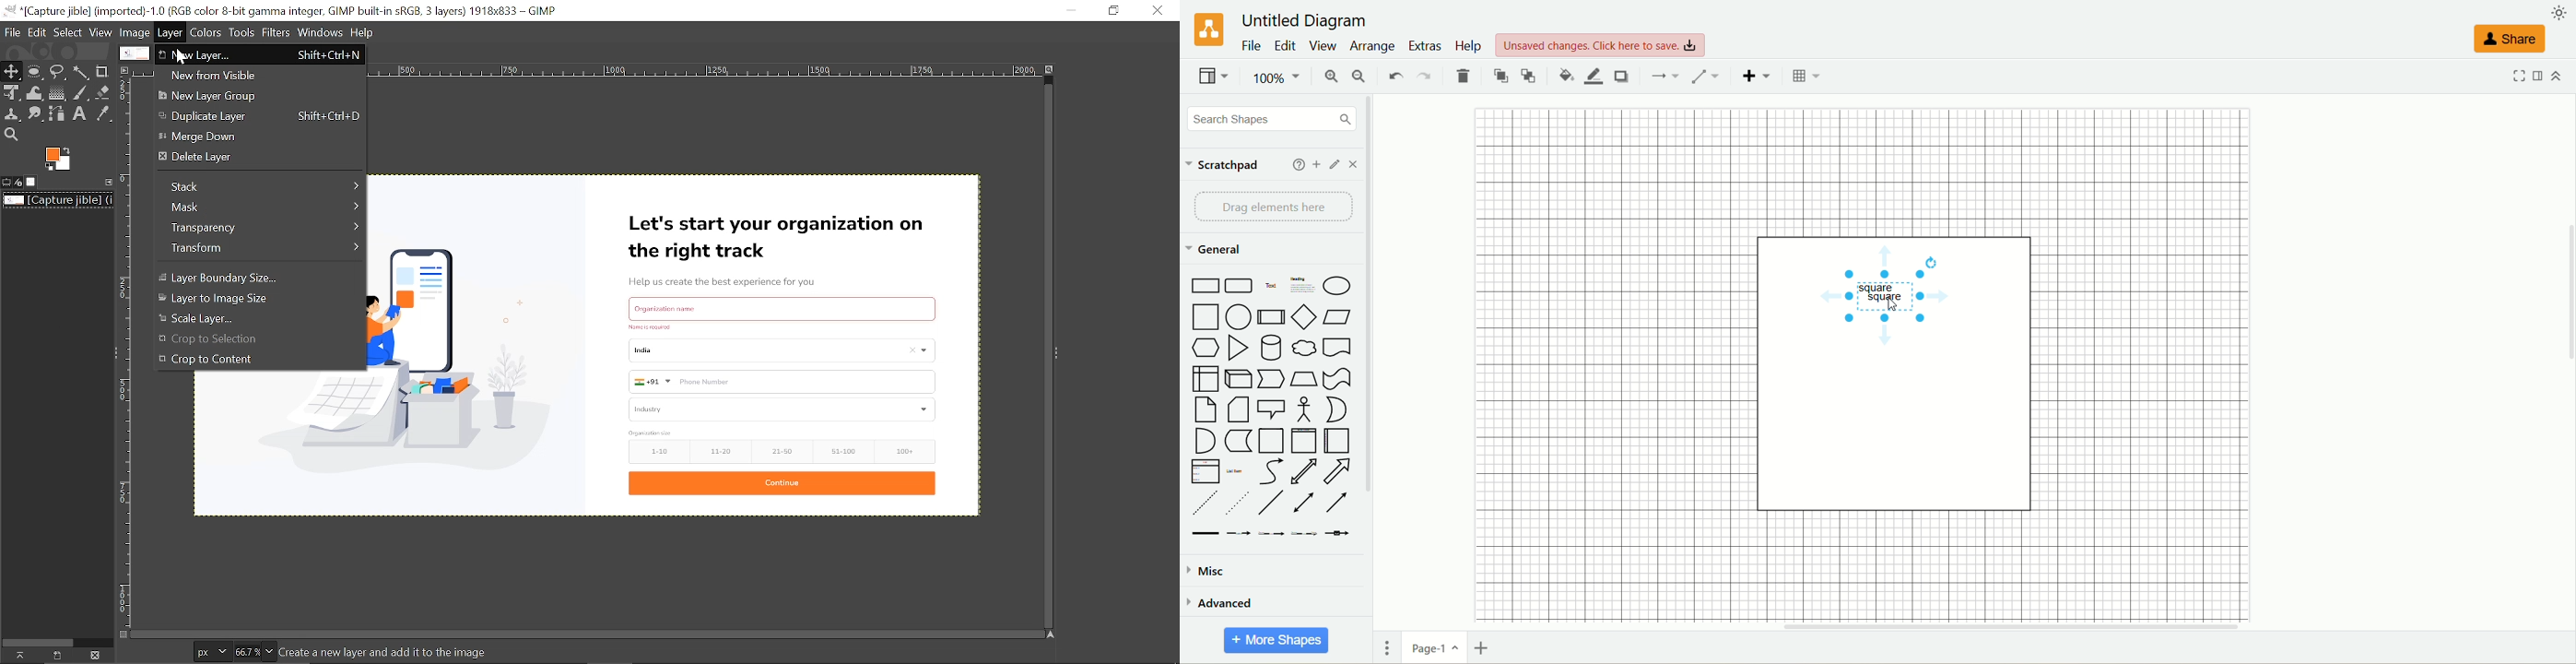  I want to click on fill color, so click(1565, 76).